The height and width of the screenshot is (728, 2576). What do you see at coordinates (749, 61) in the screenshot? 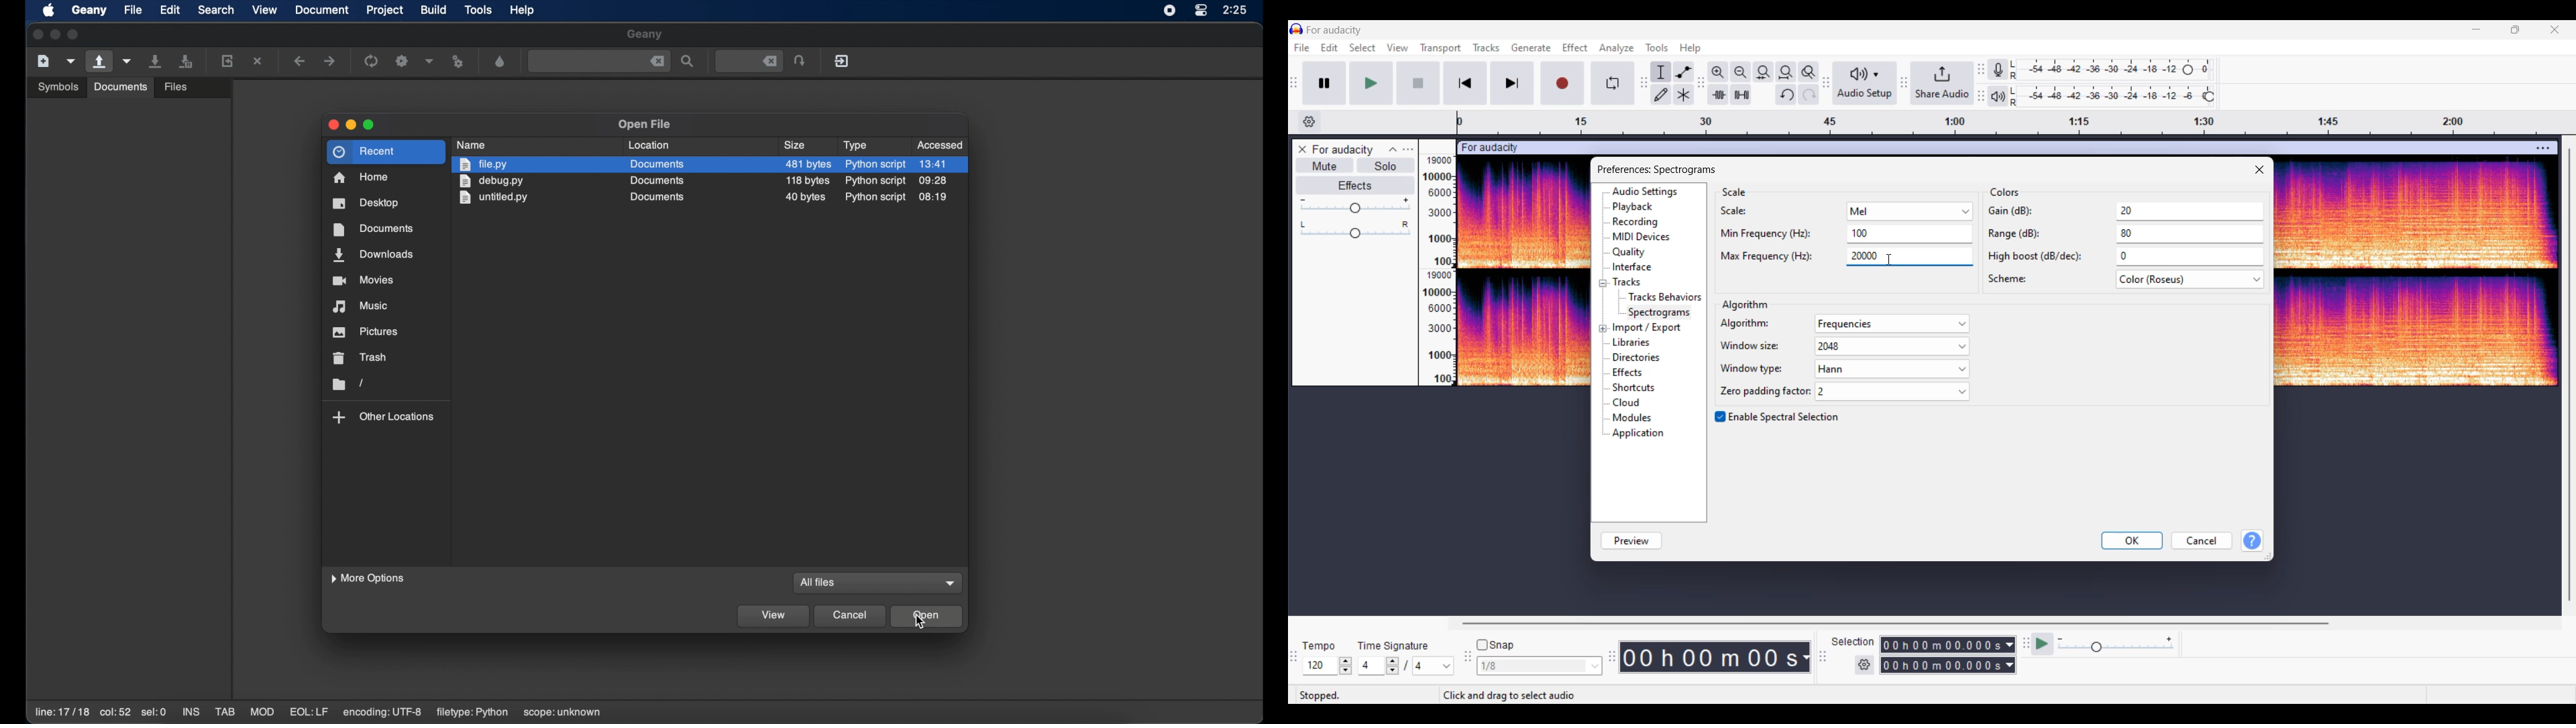
I see `jump to the entered line number` at bounding box center [749, 61].